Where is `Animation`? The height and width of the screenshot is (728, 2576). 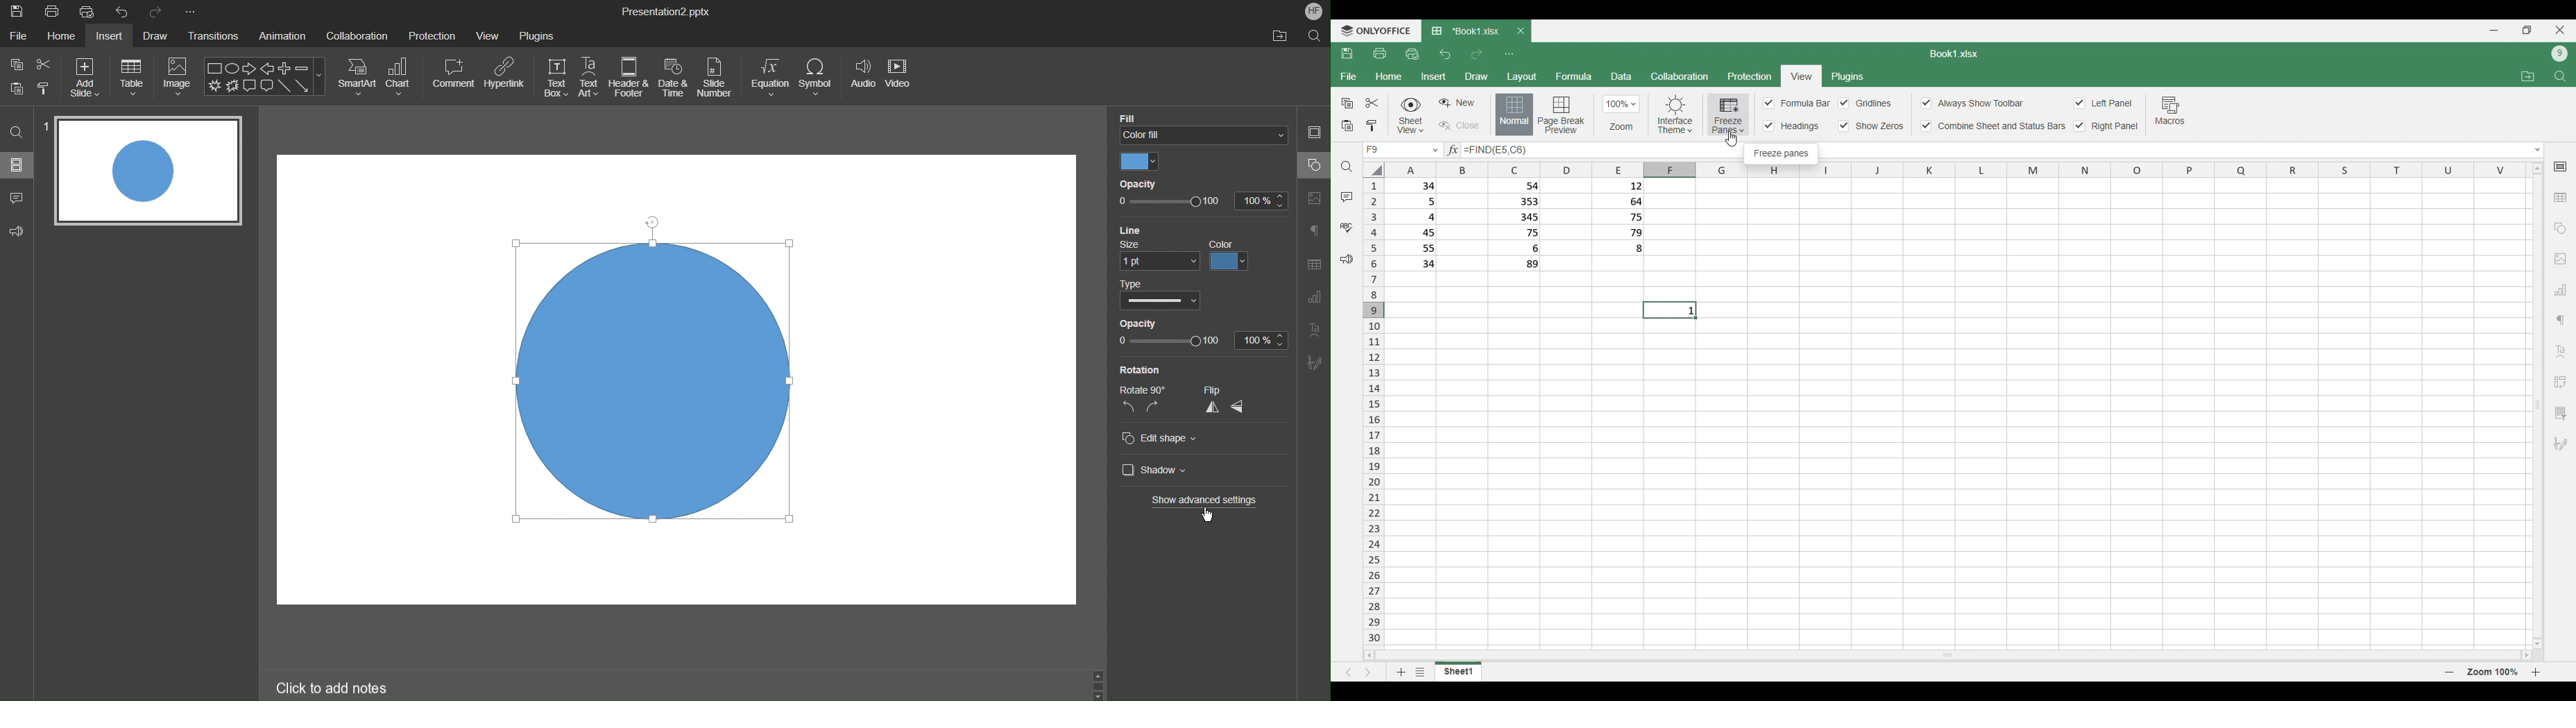 Animation is located at coordinates (285, 37).